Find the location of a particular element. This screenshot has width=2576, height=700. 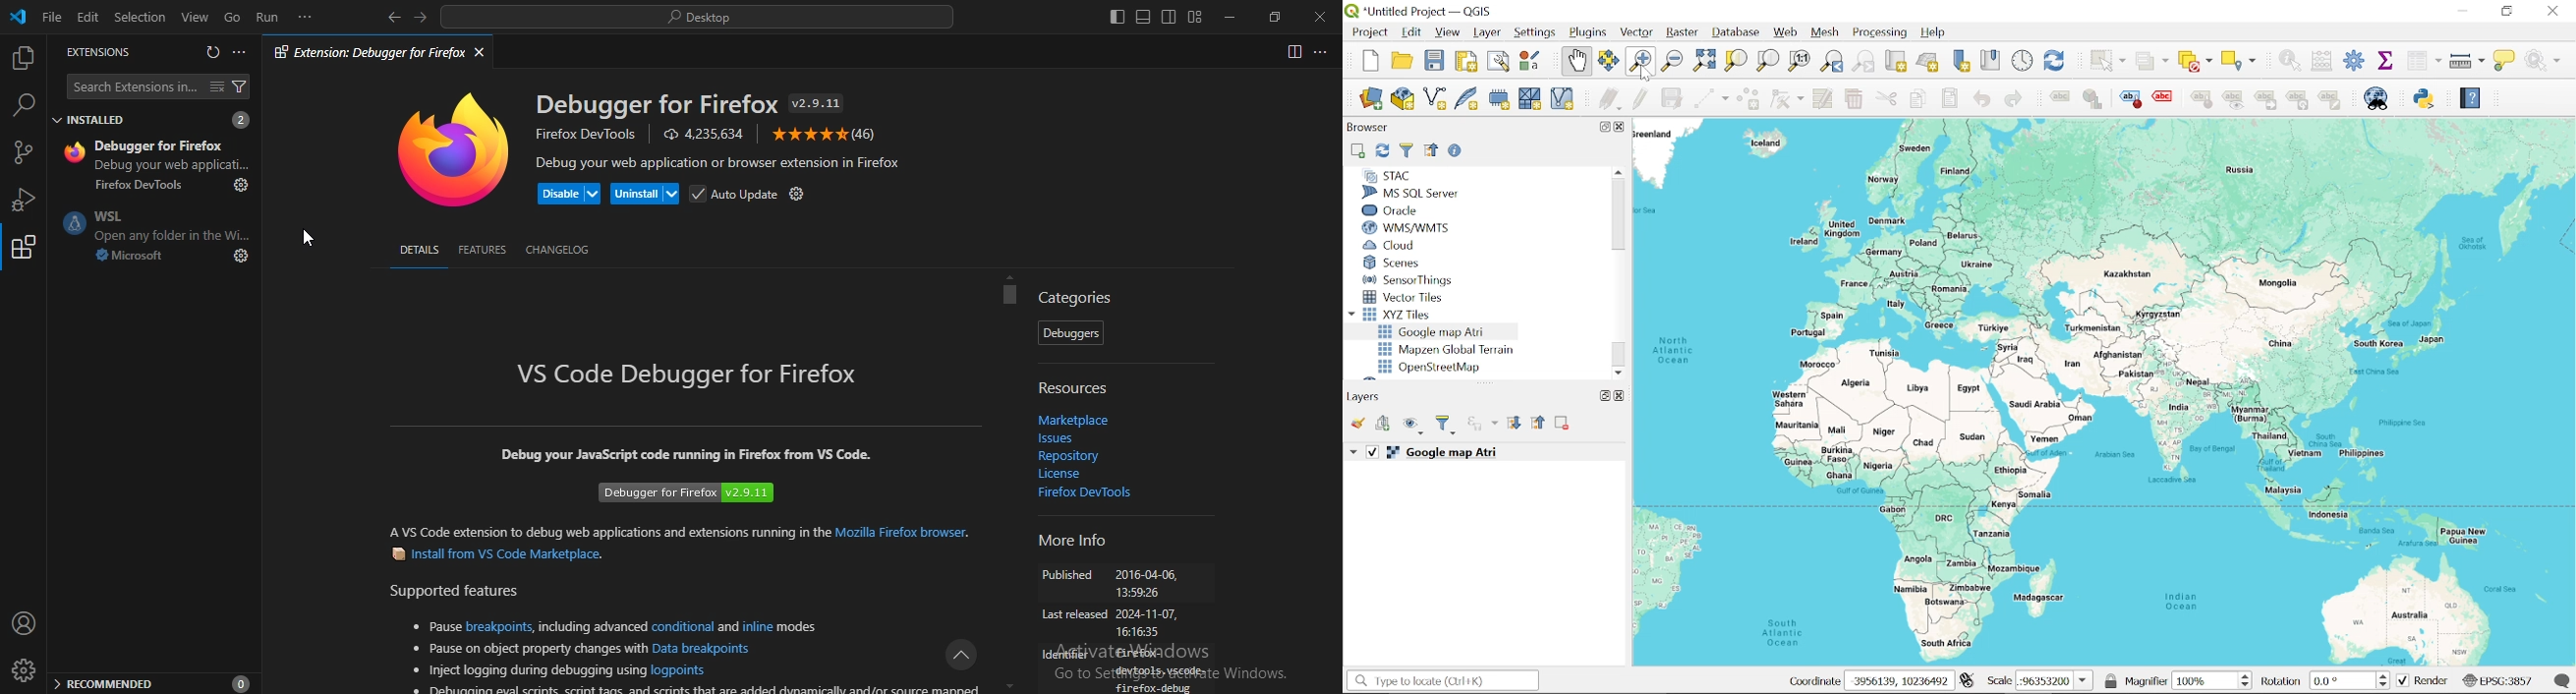

source control is located at coordinates (24, 153).